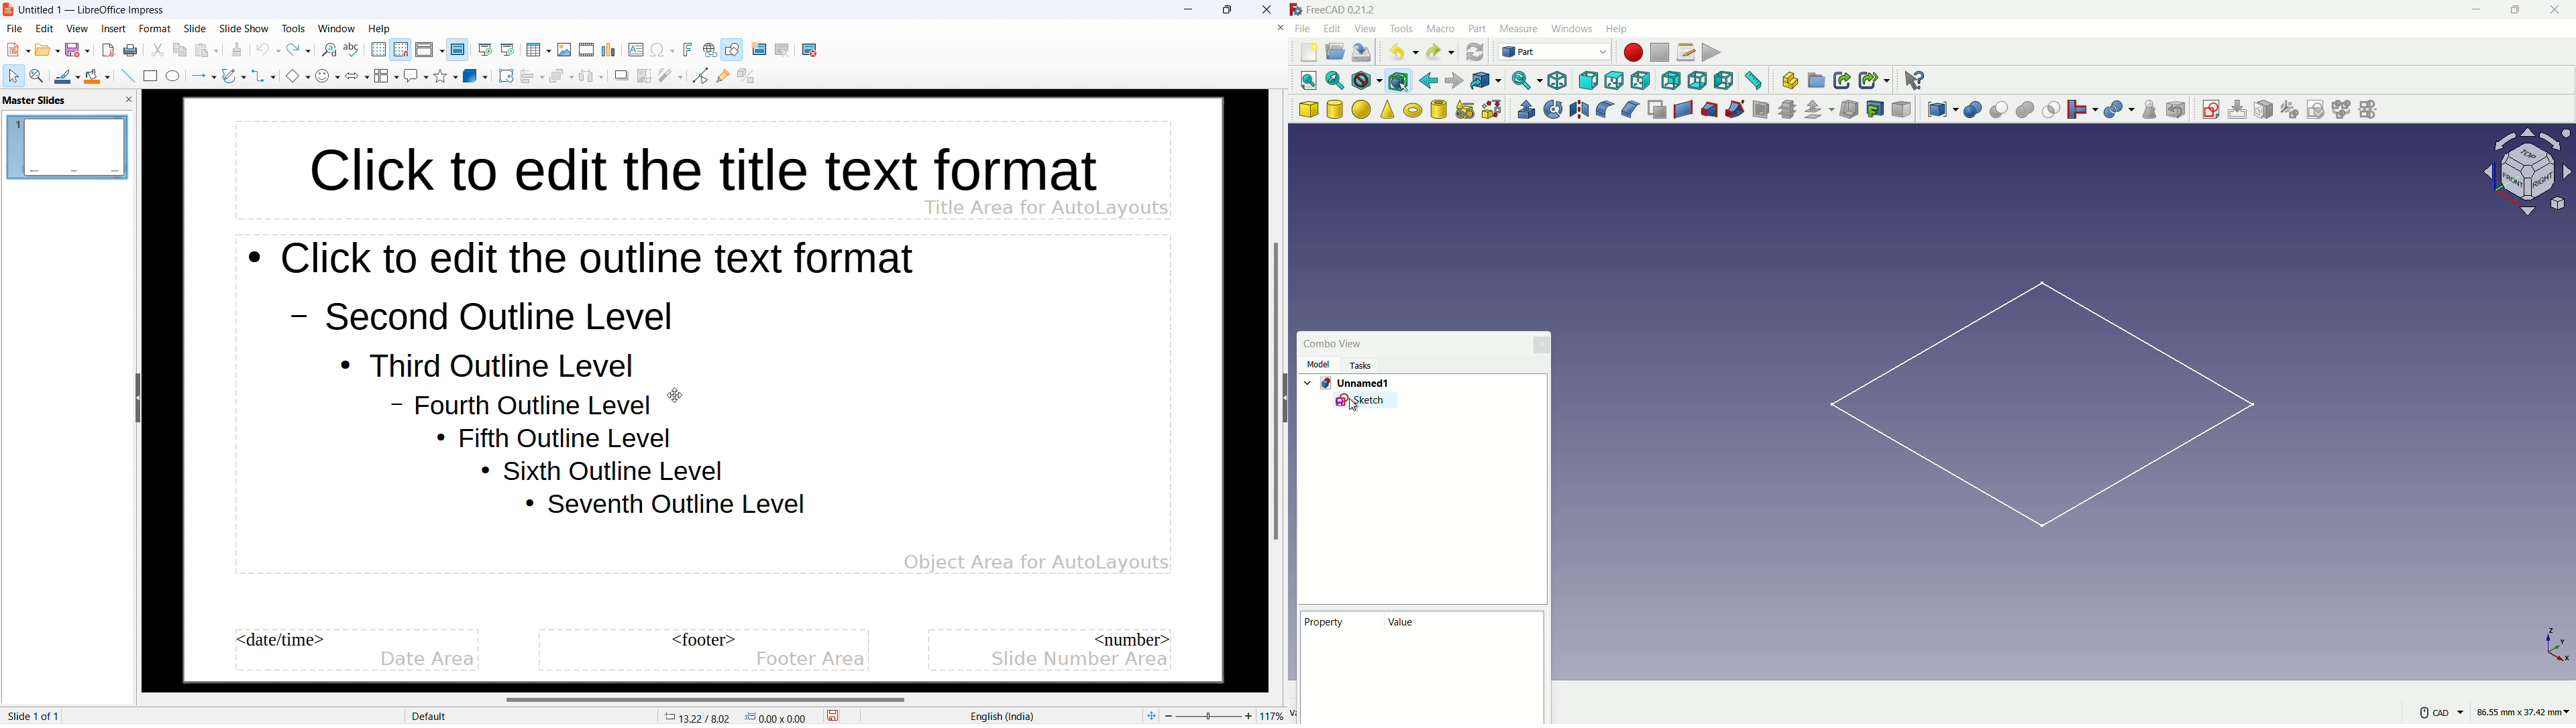 The width and height of the screenshot is (2576, 728). Describe the element at coordinates (1525, 79) in the screenshot. I see `sync view` at that location.